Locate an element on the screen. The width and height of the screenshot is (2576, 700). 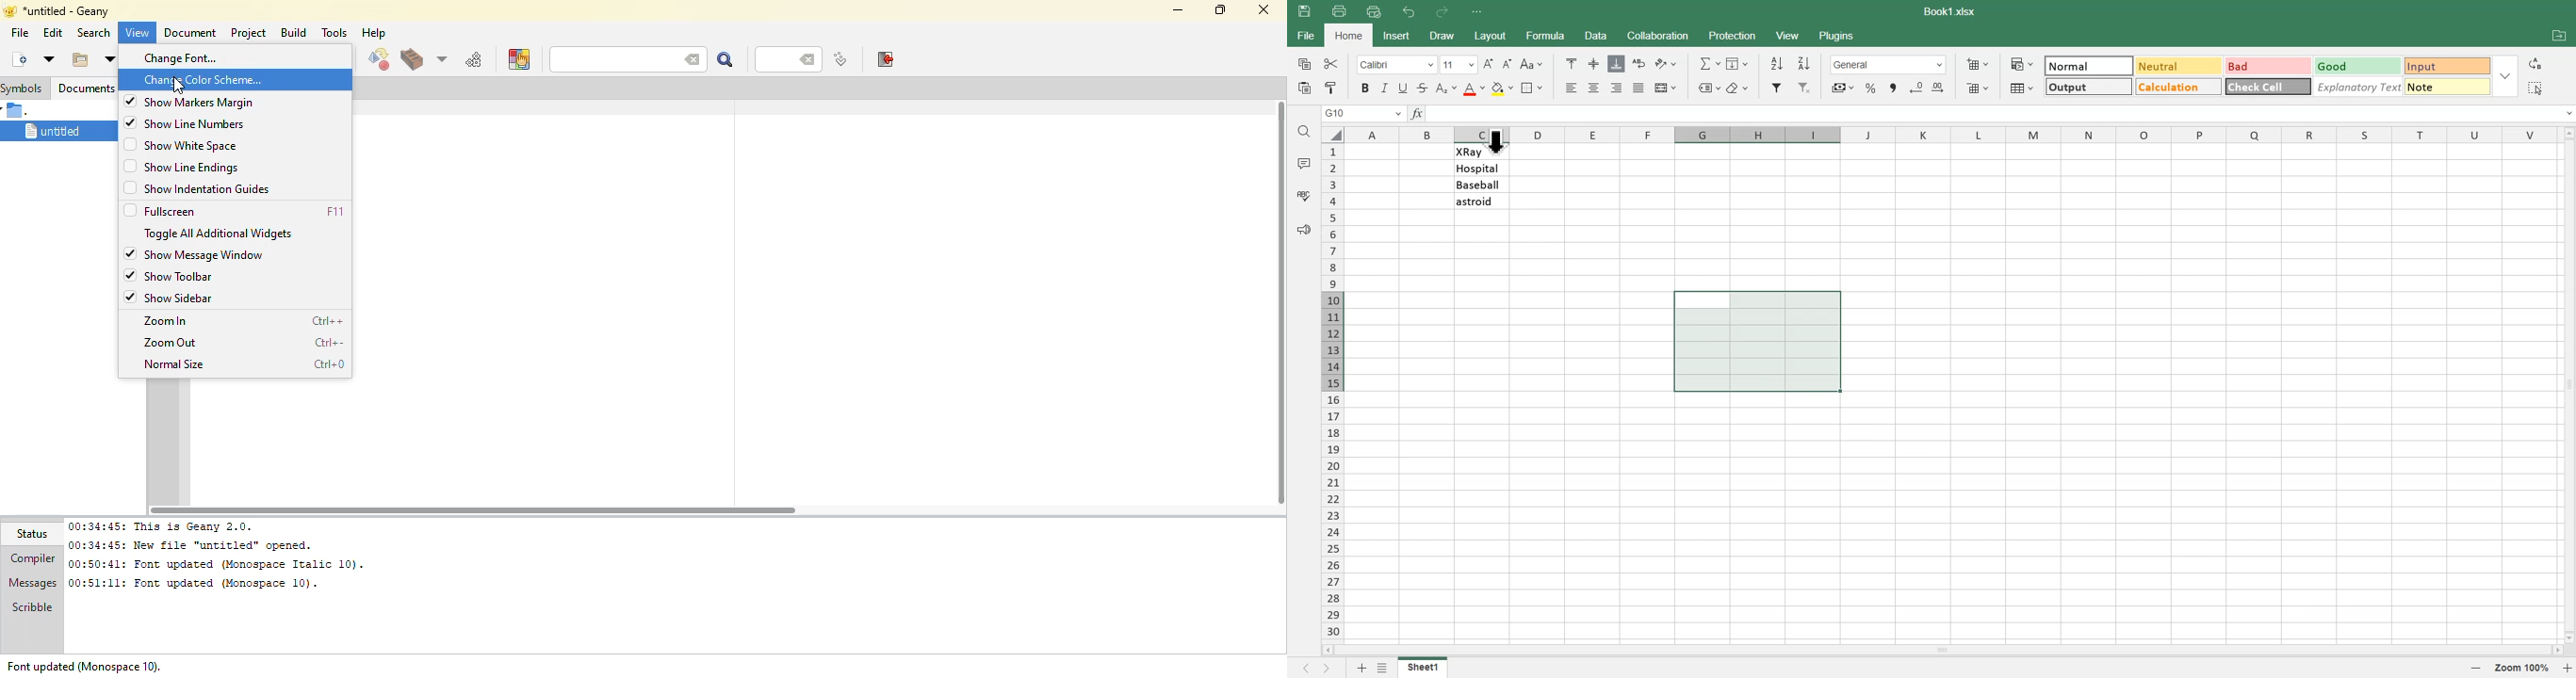
zoom in is located at coordinates (2568, 669).